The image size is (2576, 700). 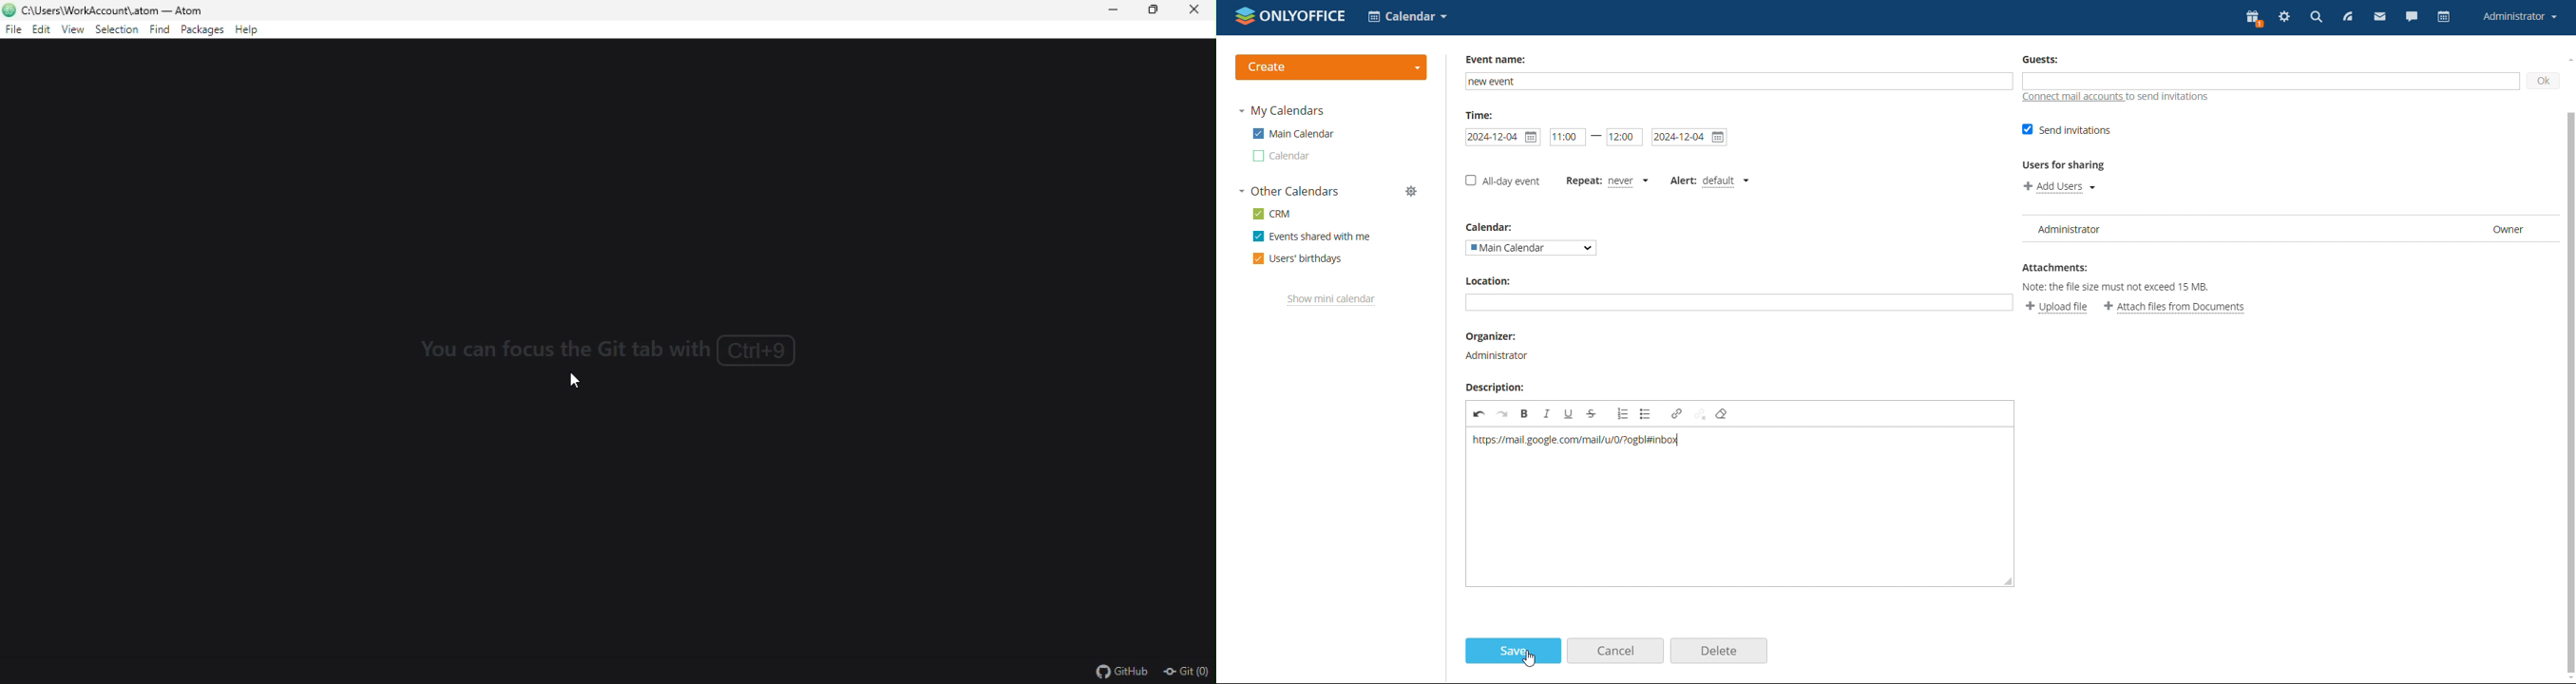 I want to click on save, so click(x=1514, y=651).